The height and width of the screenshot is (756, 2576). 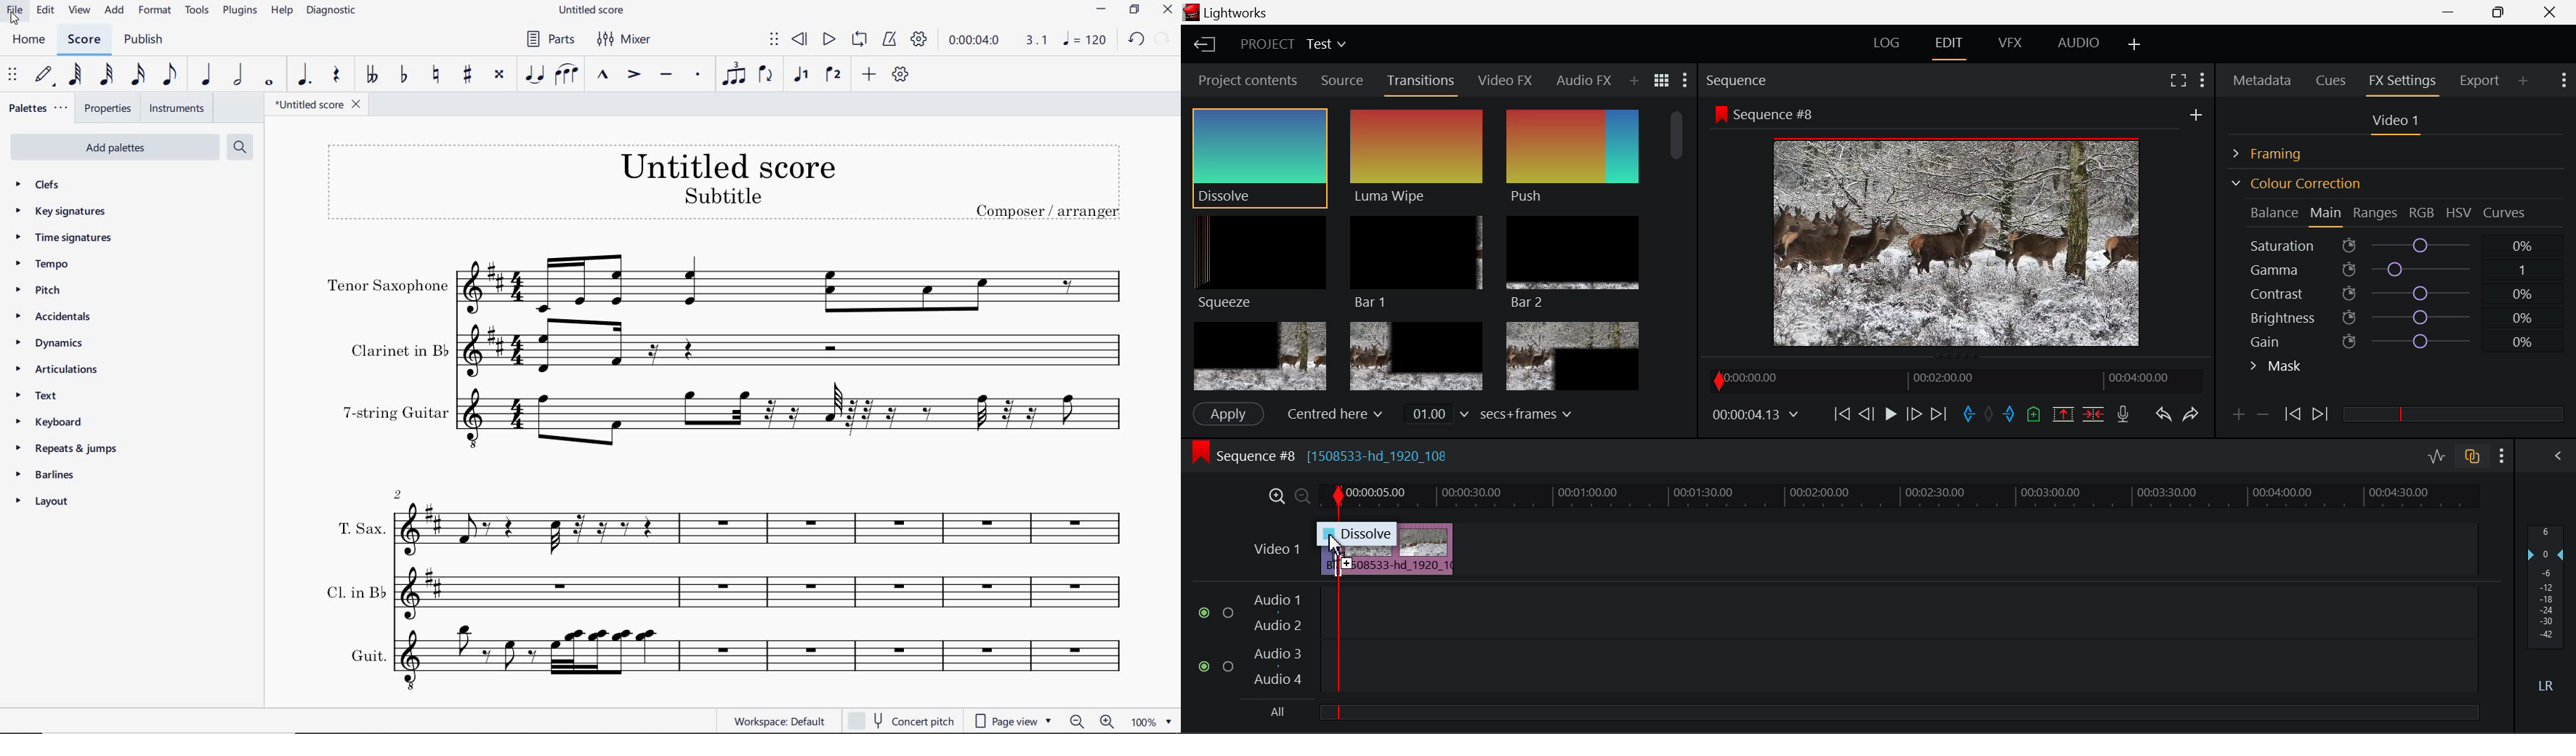 What do you see at coordinates (46, 502) in the screenshot?
I see `layout` at bounding box center [46, 502].